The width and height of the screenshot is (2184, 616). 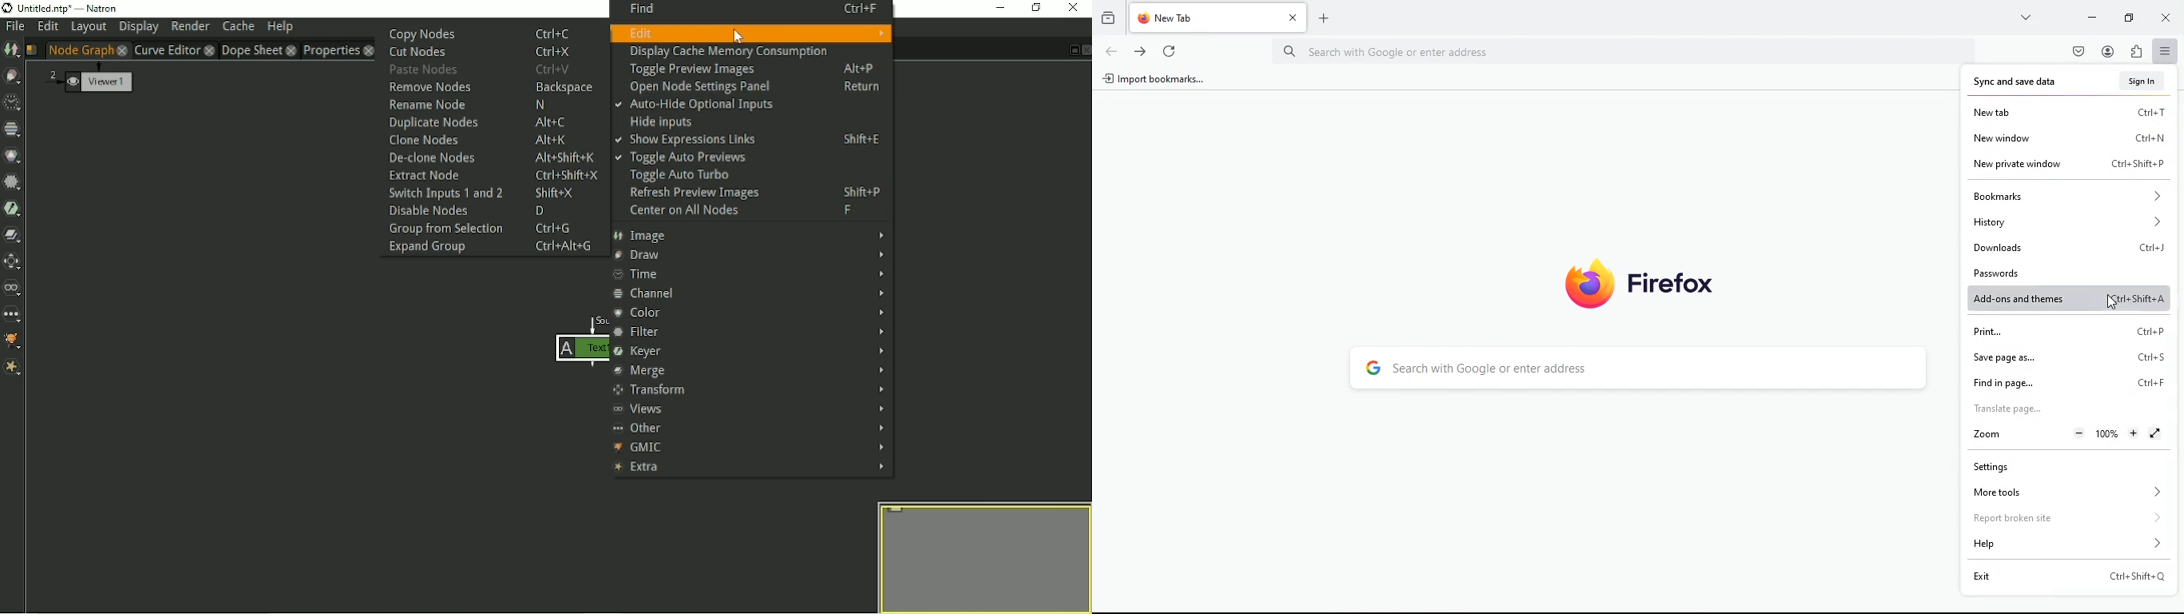 What do you see at coordinates (1155, 80) in the screenshot?
I see `import bookmarks` at bounding box center [1155, 80].